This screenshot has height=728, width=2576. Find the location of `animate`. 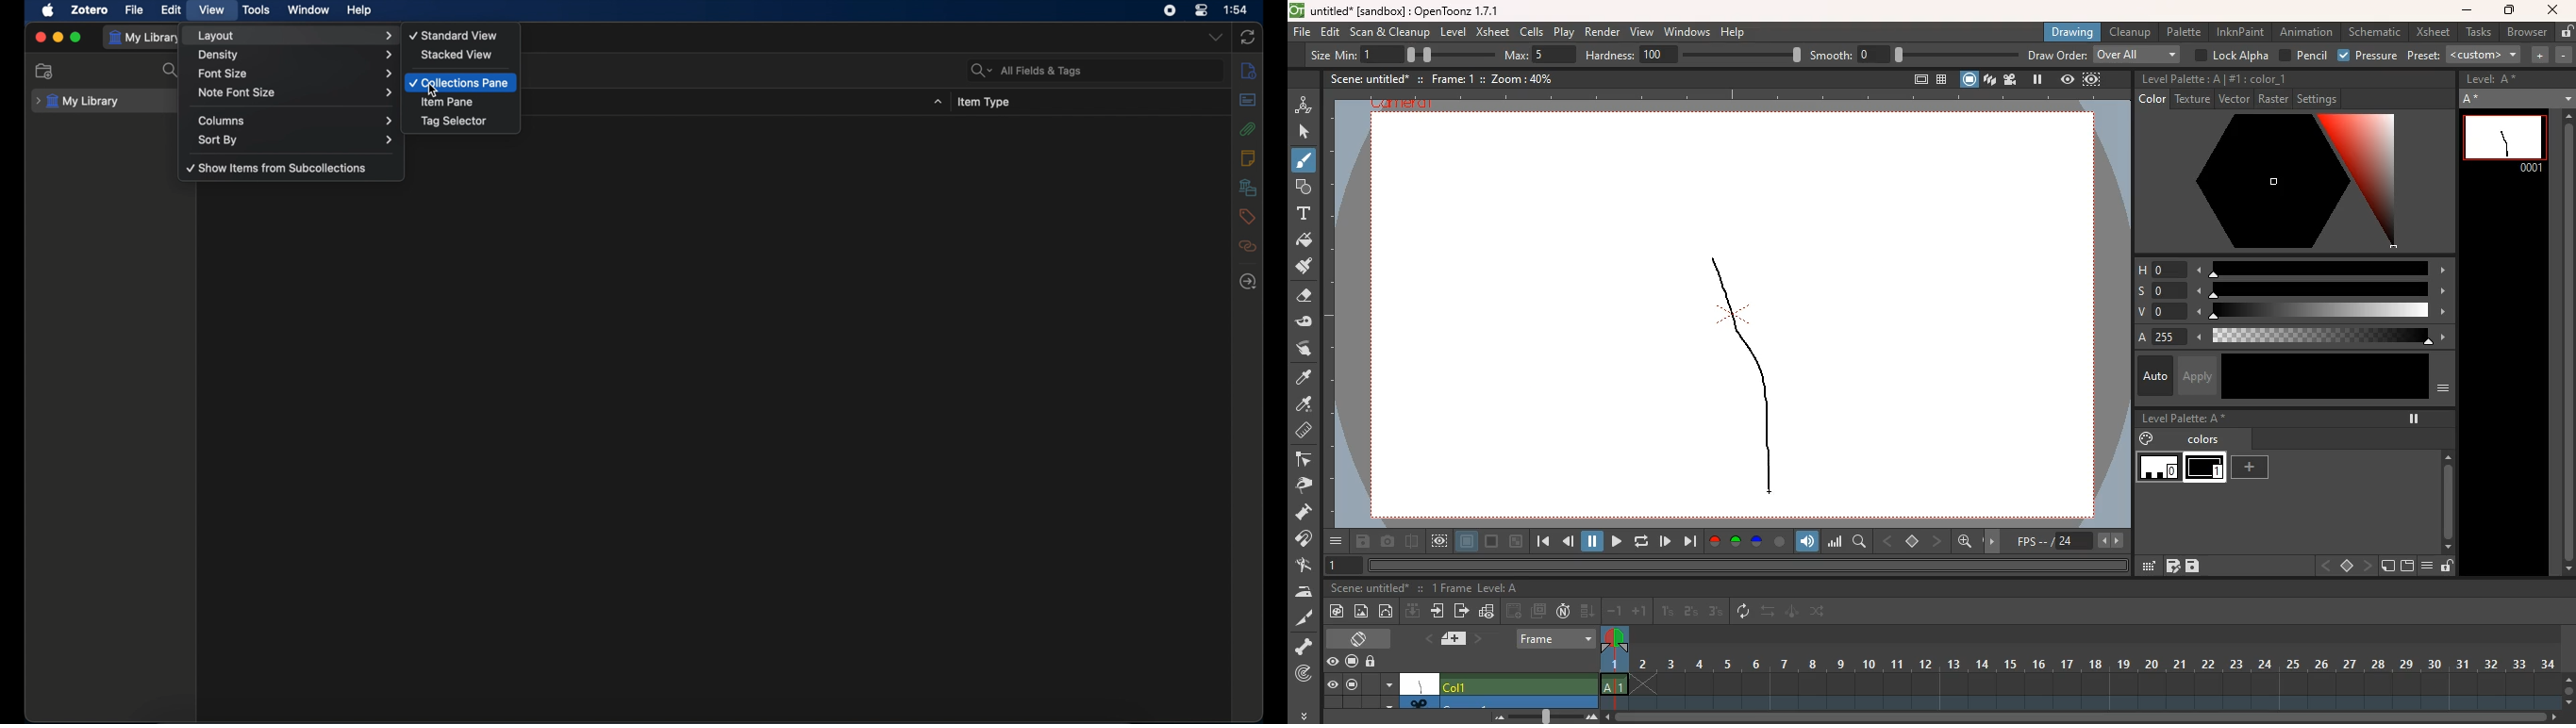

animate is located at coordinates (1792, 613).